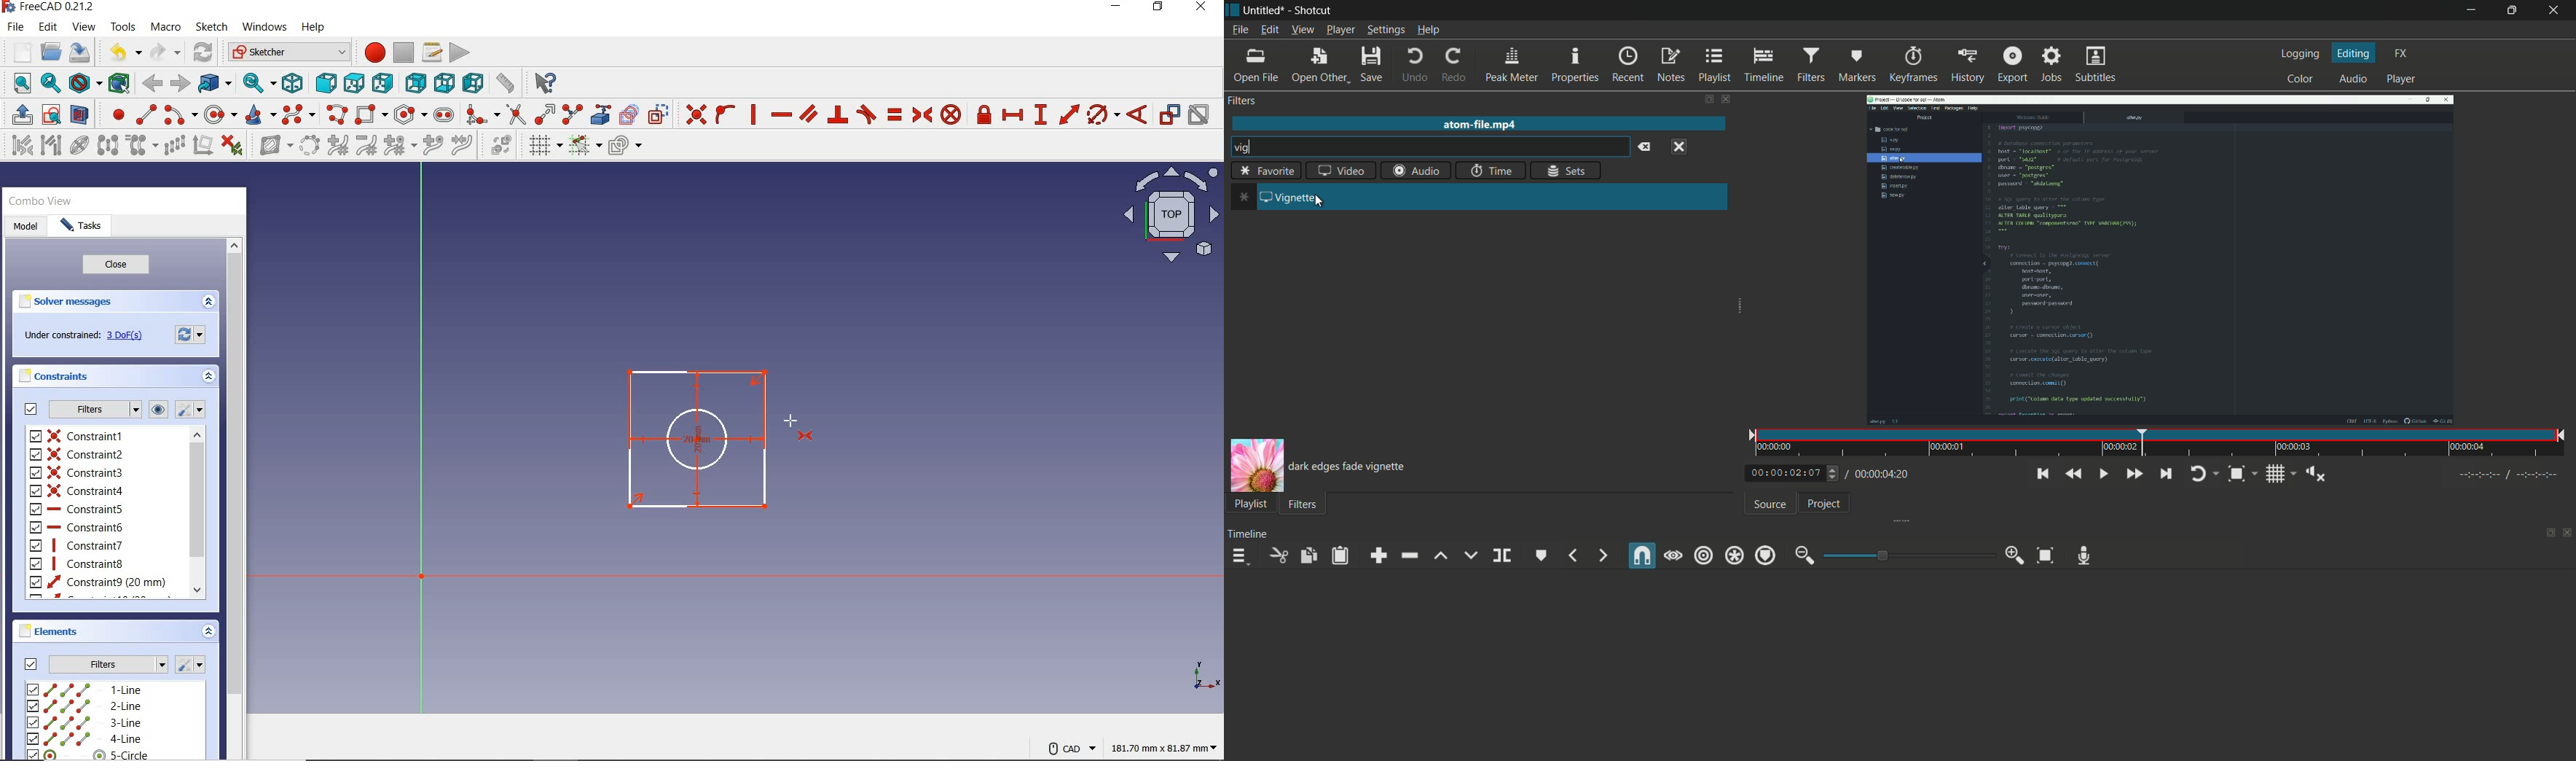 The height and width of the screenshot is (784, 2576). I want to click on right, so click(383, 82).